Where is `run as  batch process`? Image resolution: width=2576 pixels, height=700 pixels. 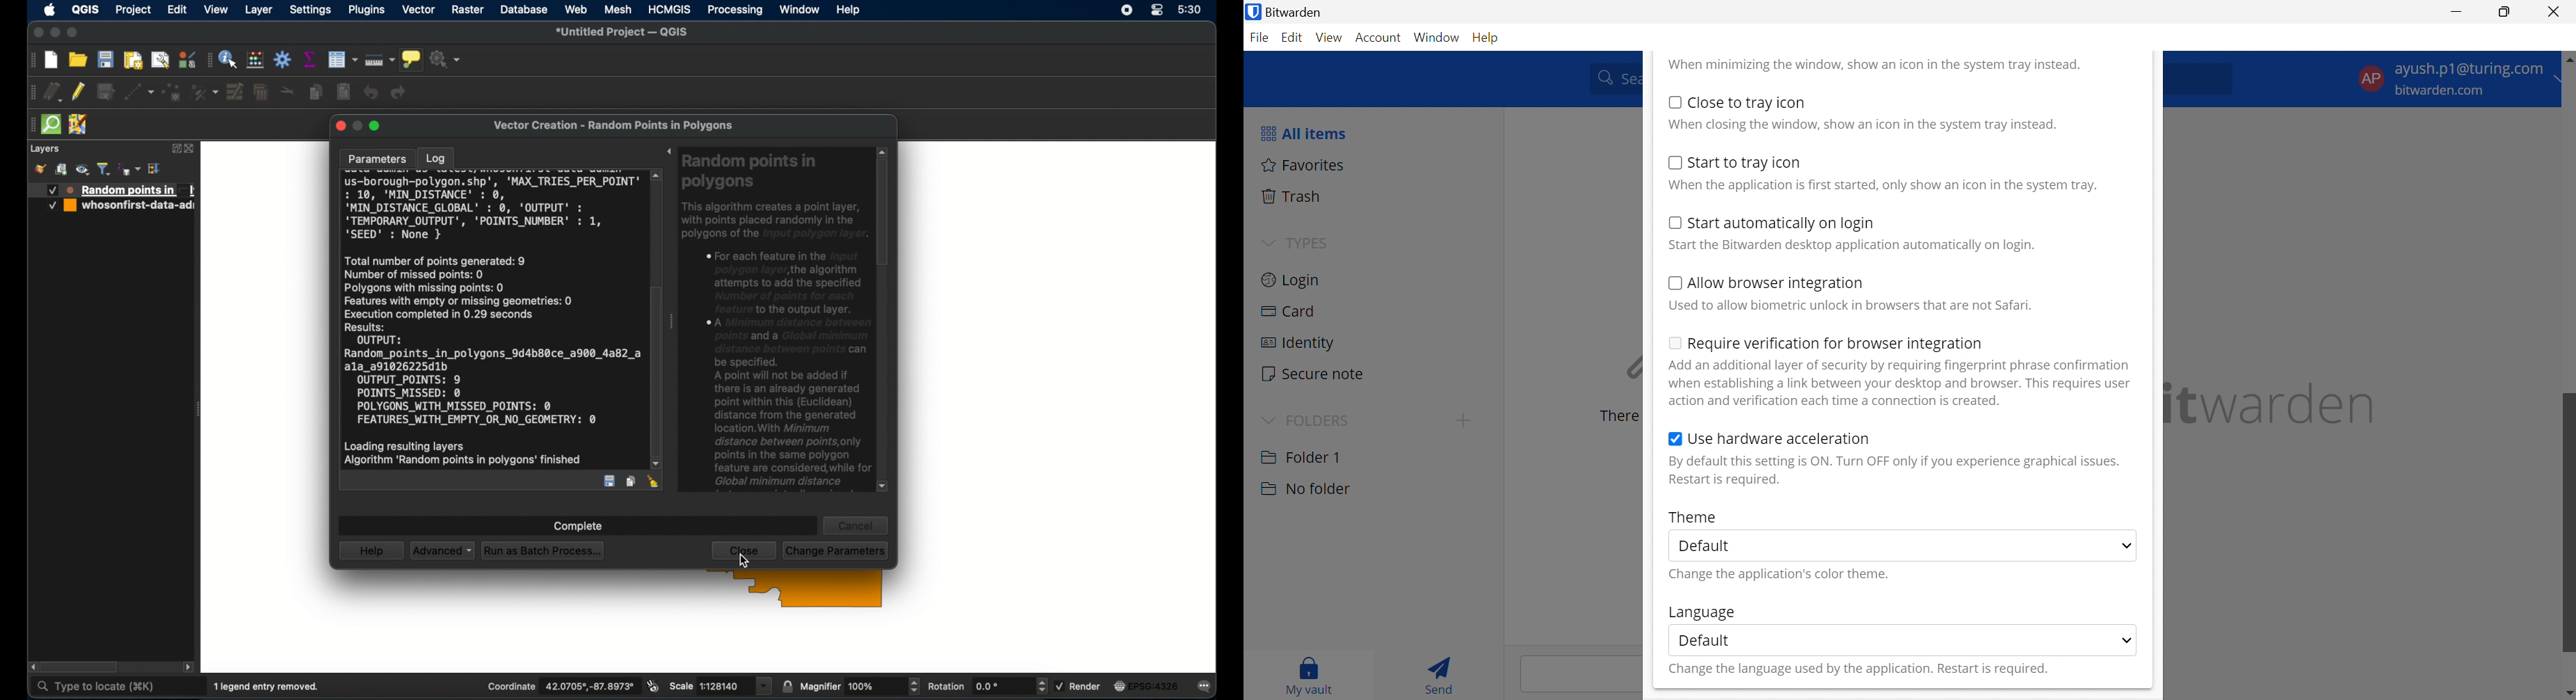 run as  batch process is located at coordinates (544, 551).